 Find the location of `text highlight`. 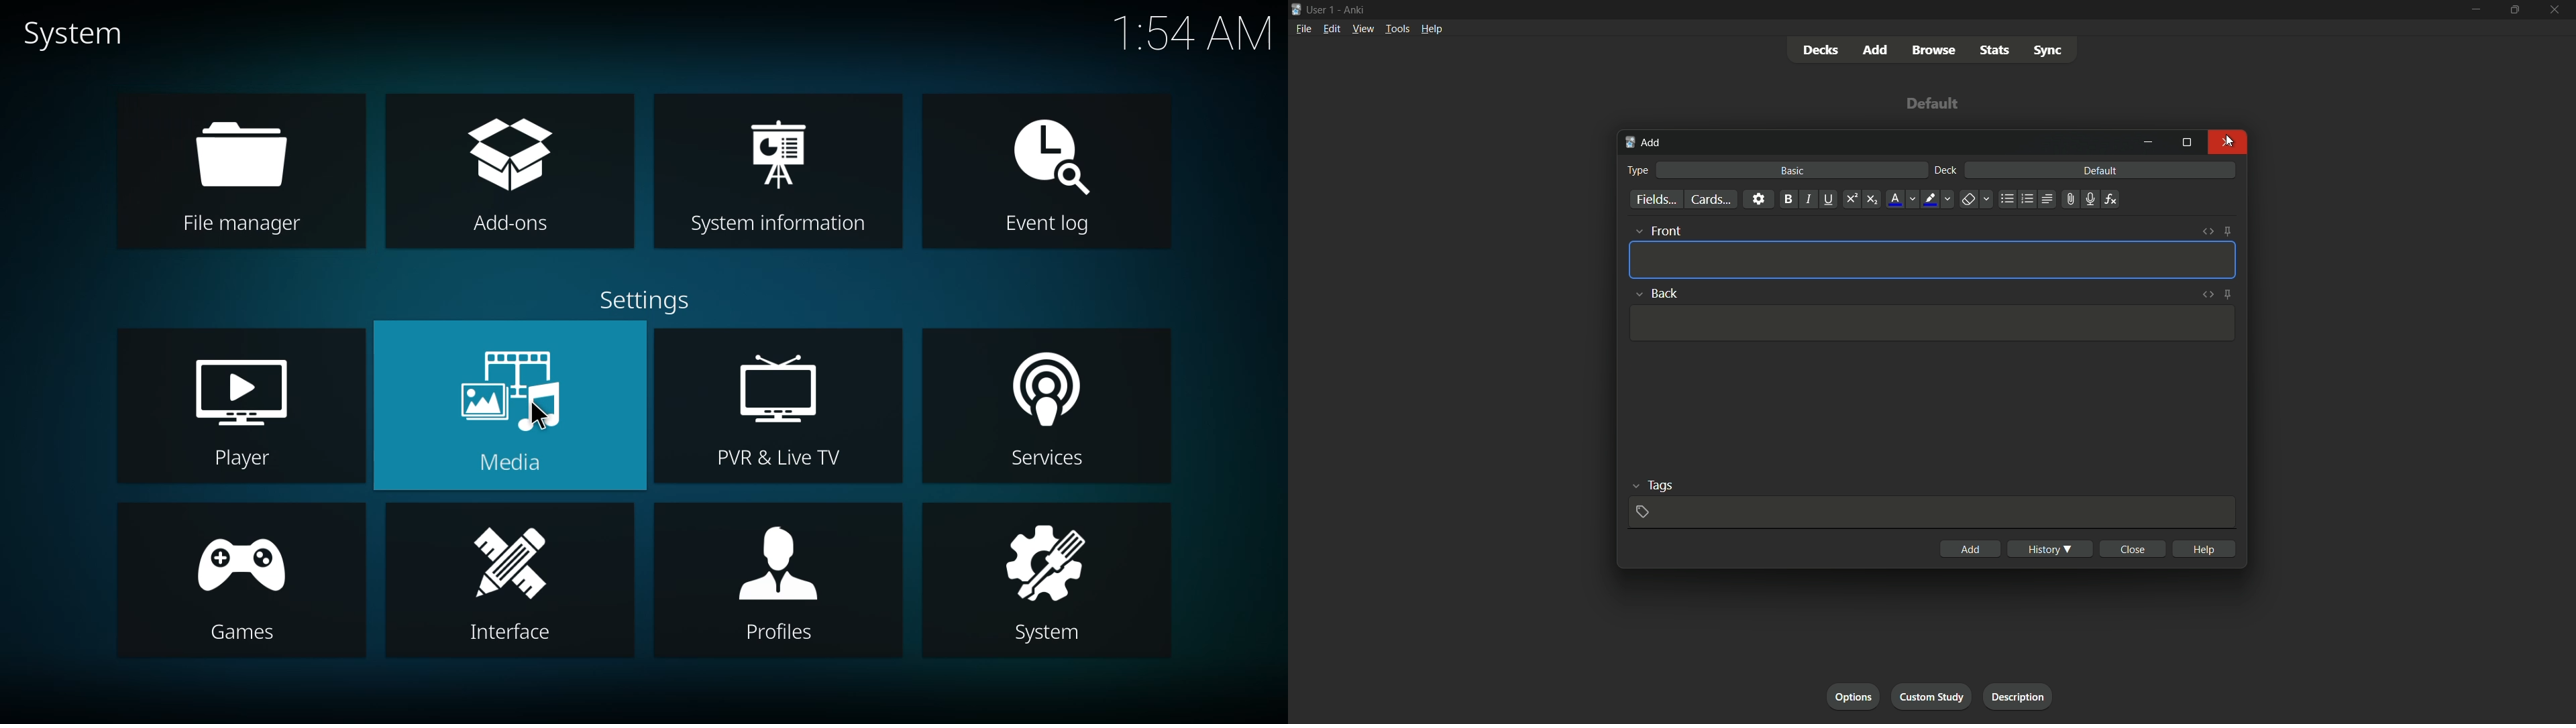

text highlight is located at coordinates (1937, 199).